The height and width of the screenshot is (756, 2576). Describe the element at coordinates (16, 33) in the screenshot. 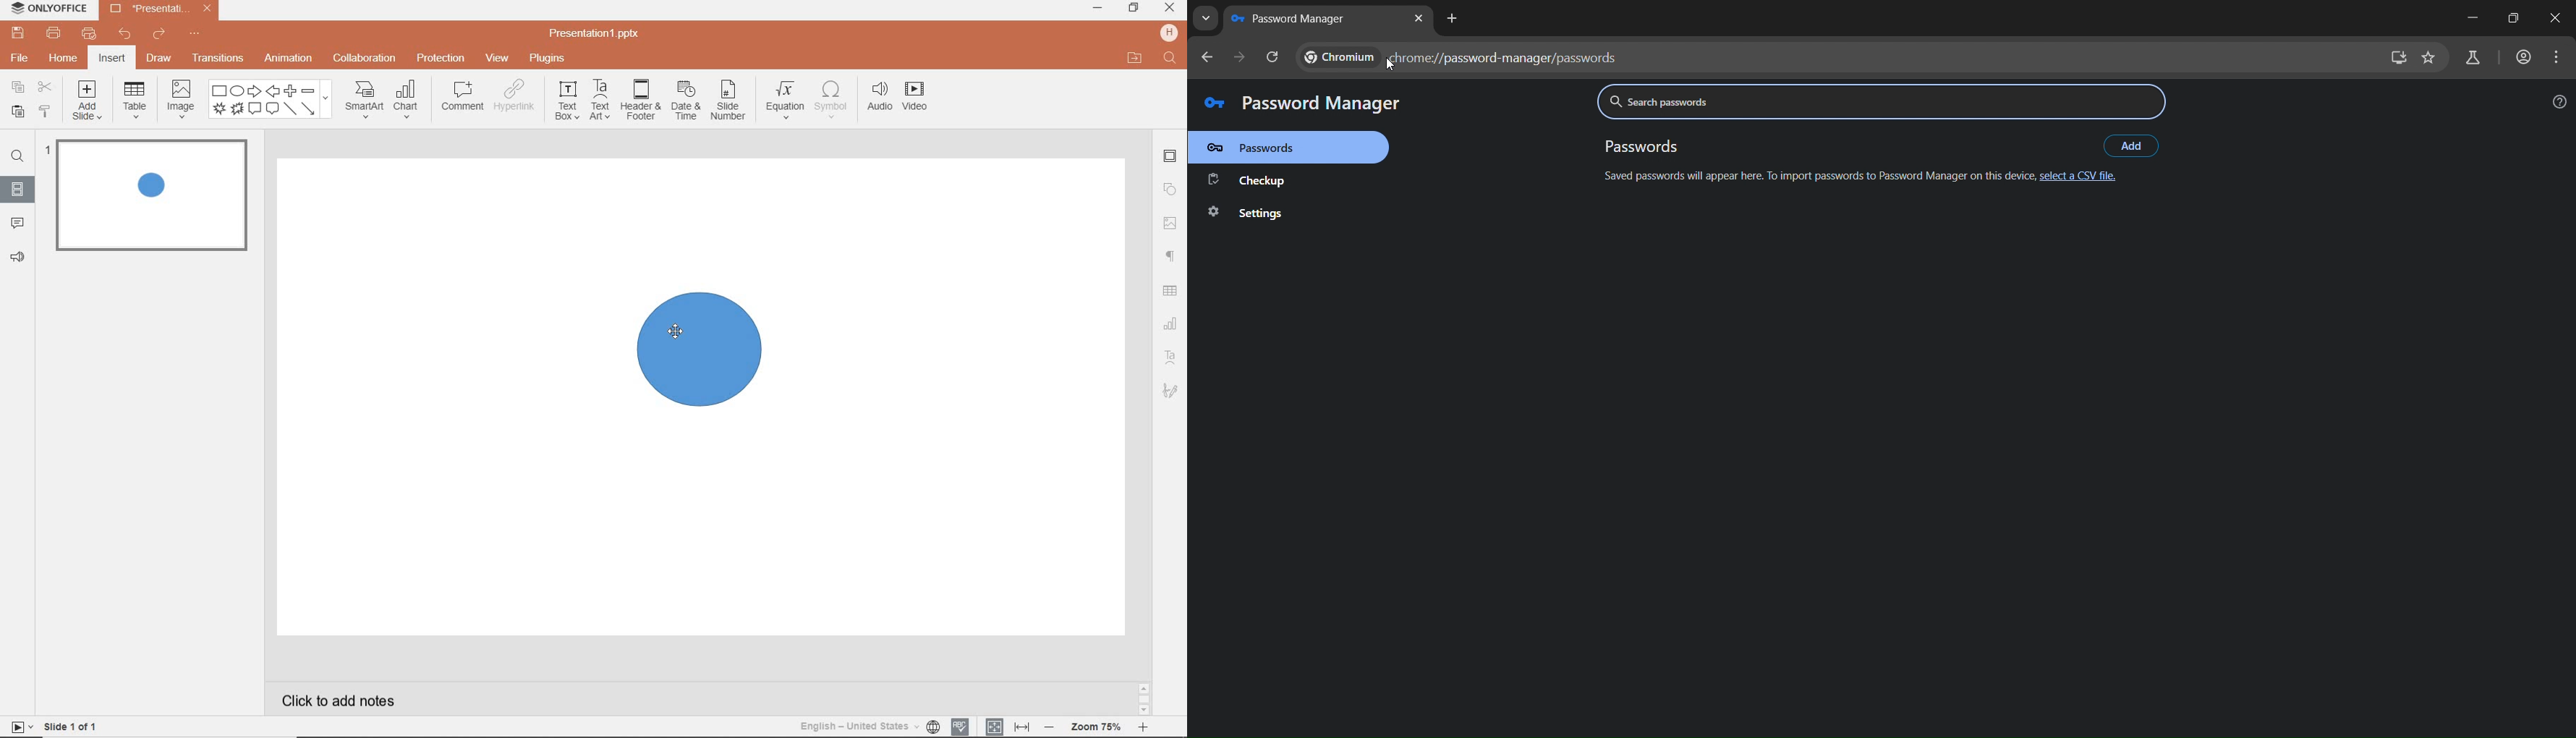

I see `save` at that location.